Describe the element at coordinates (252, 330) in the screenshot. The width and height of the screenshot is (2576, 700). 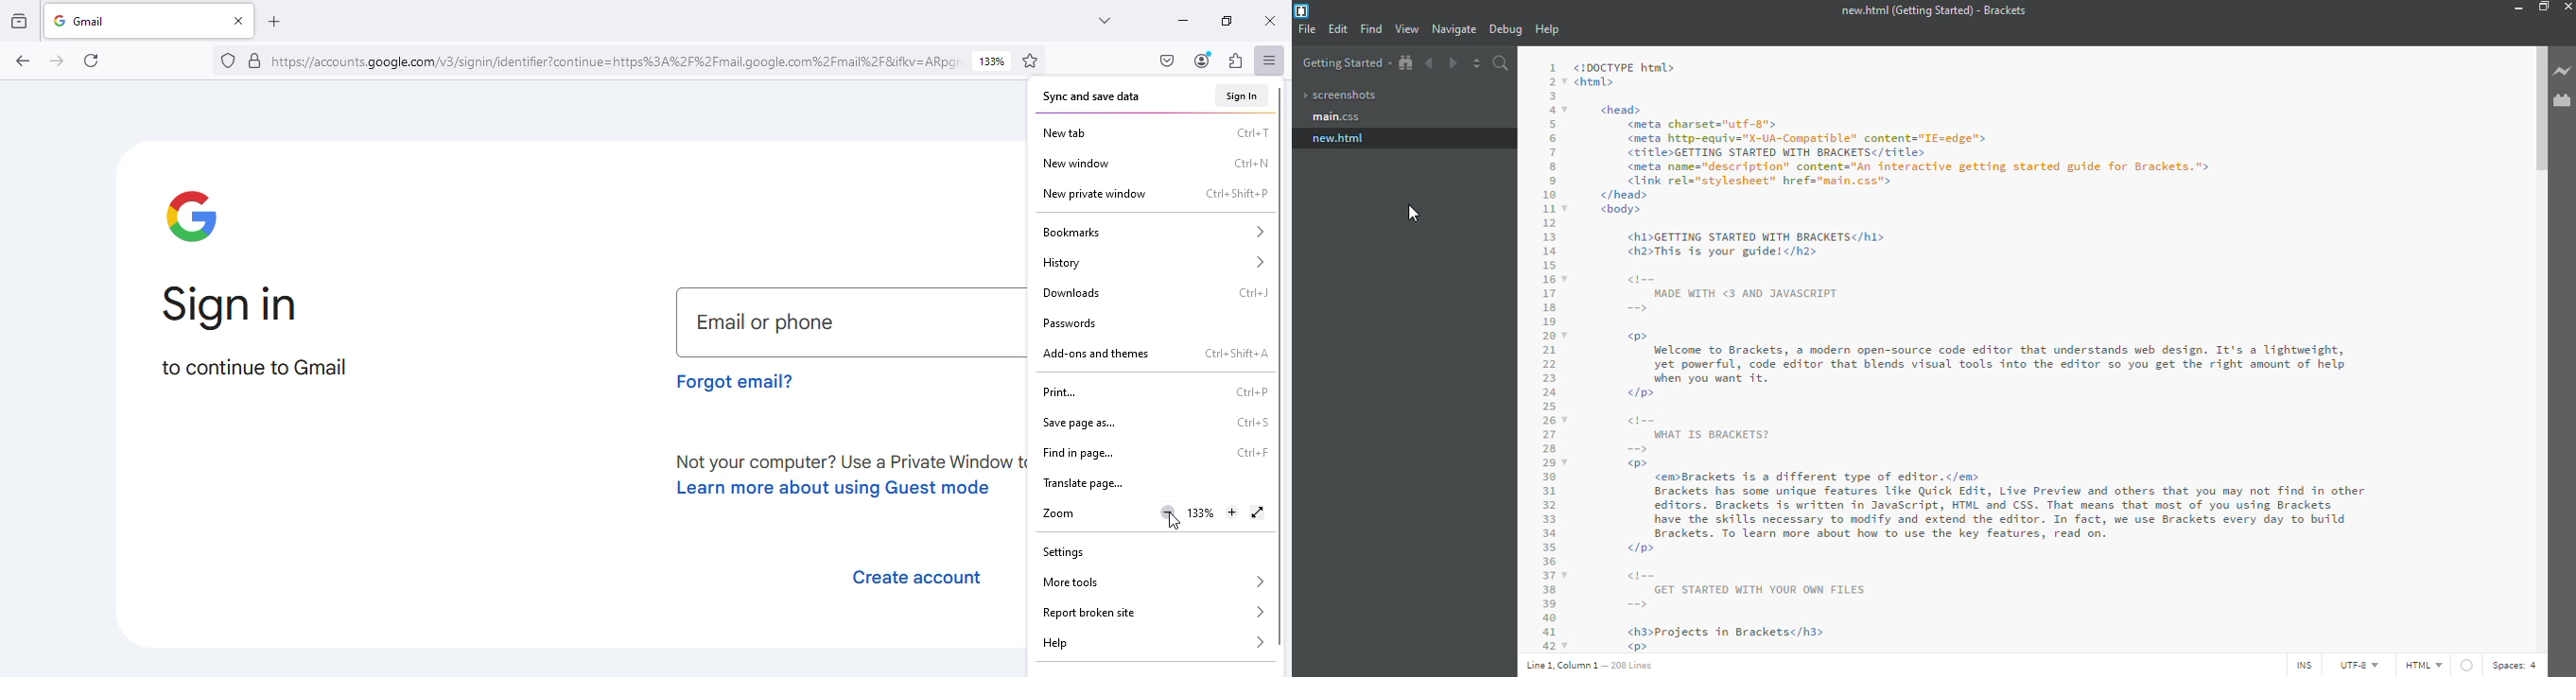
I see `sign in to continue to Gmail` at that location.